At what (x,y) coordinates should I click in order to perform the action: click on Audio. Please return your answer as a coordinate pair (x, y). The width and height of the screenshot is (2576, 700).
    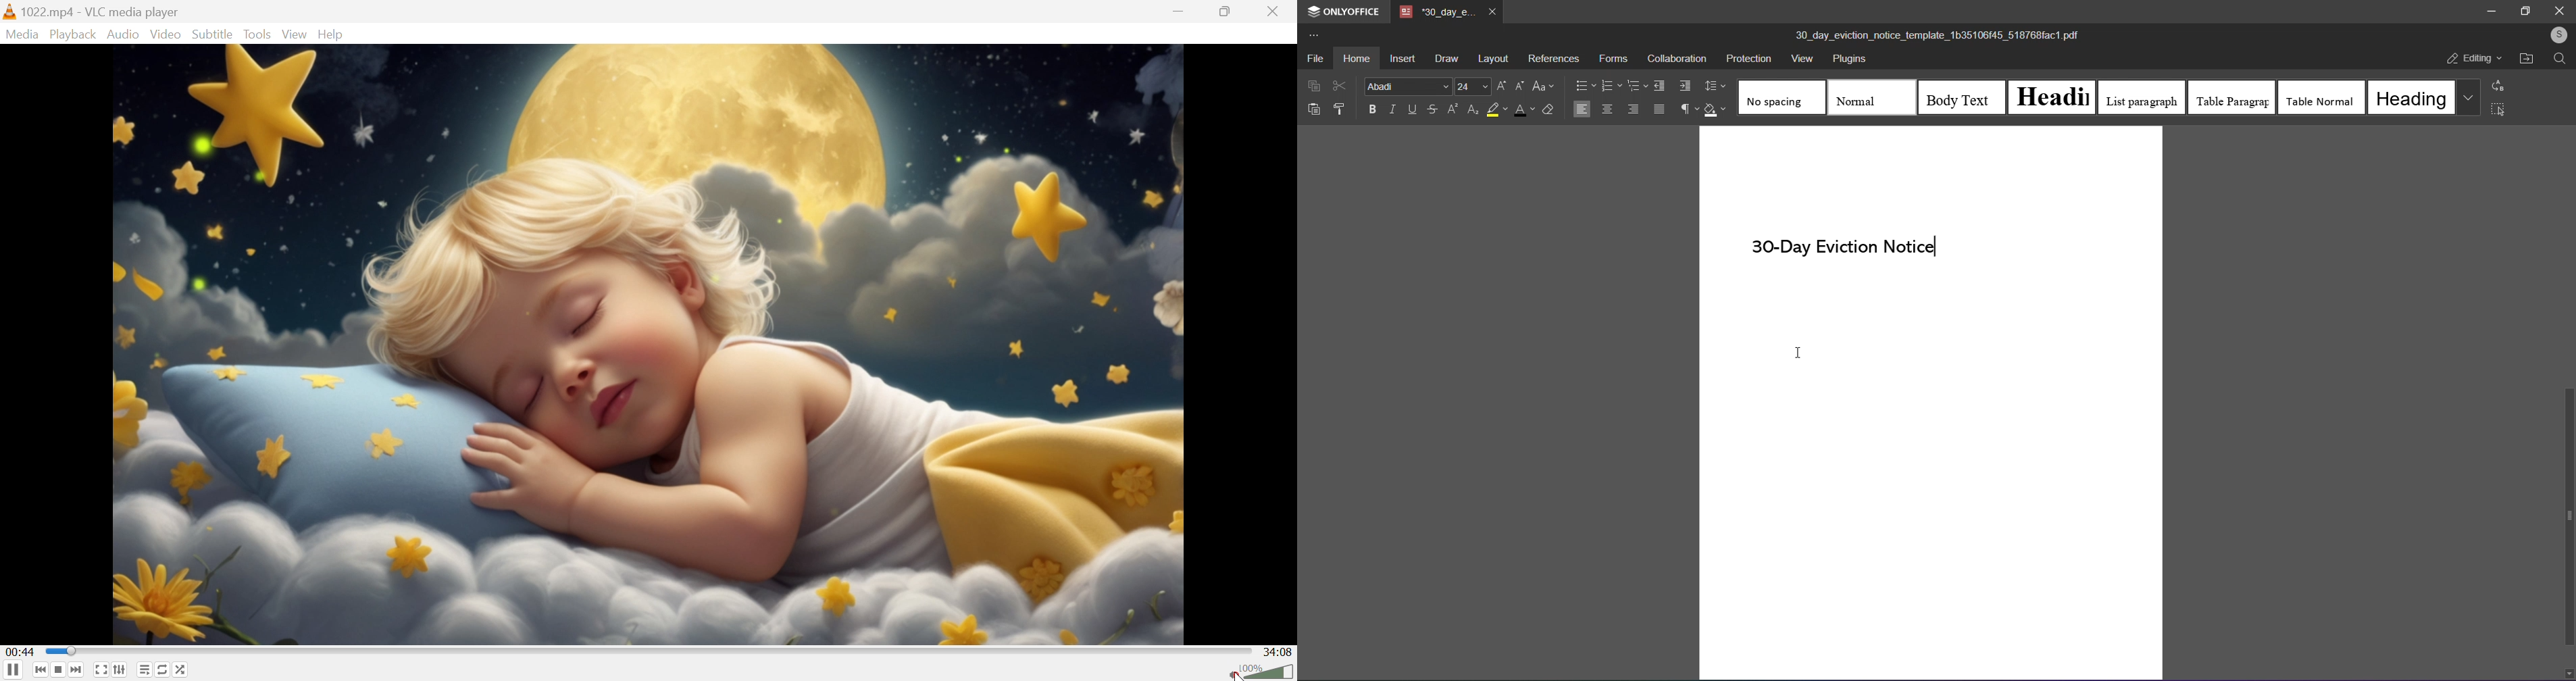
    Looking at the image, I should click on (124, 34).